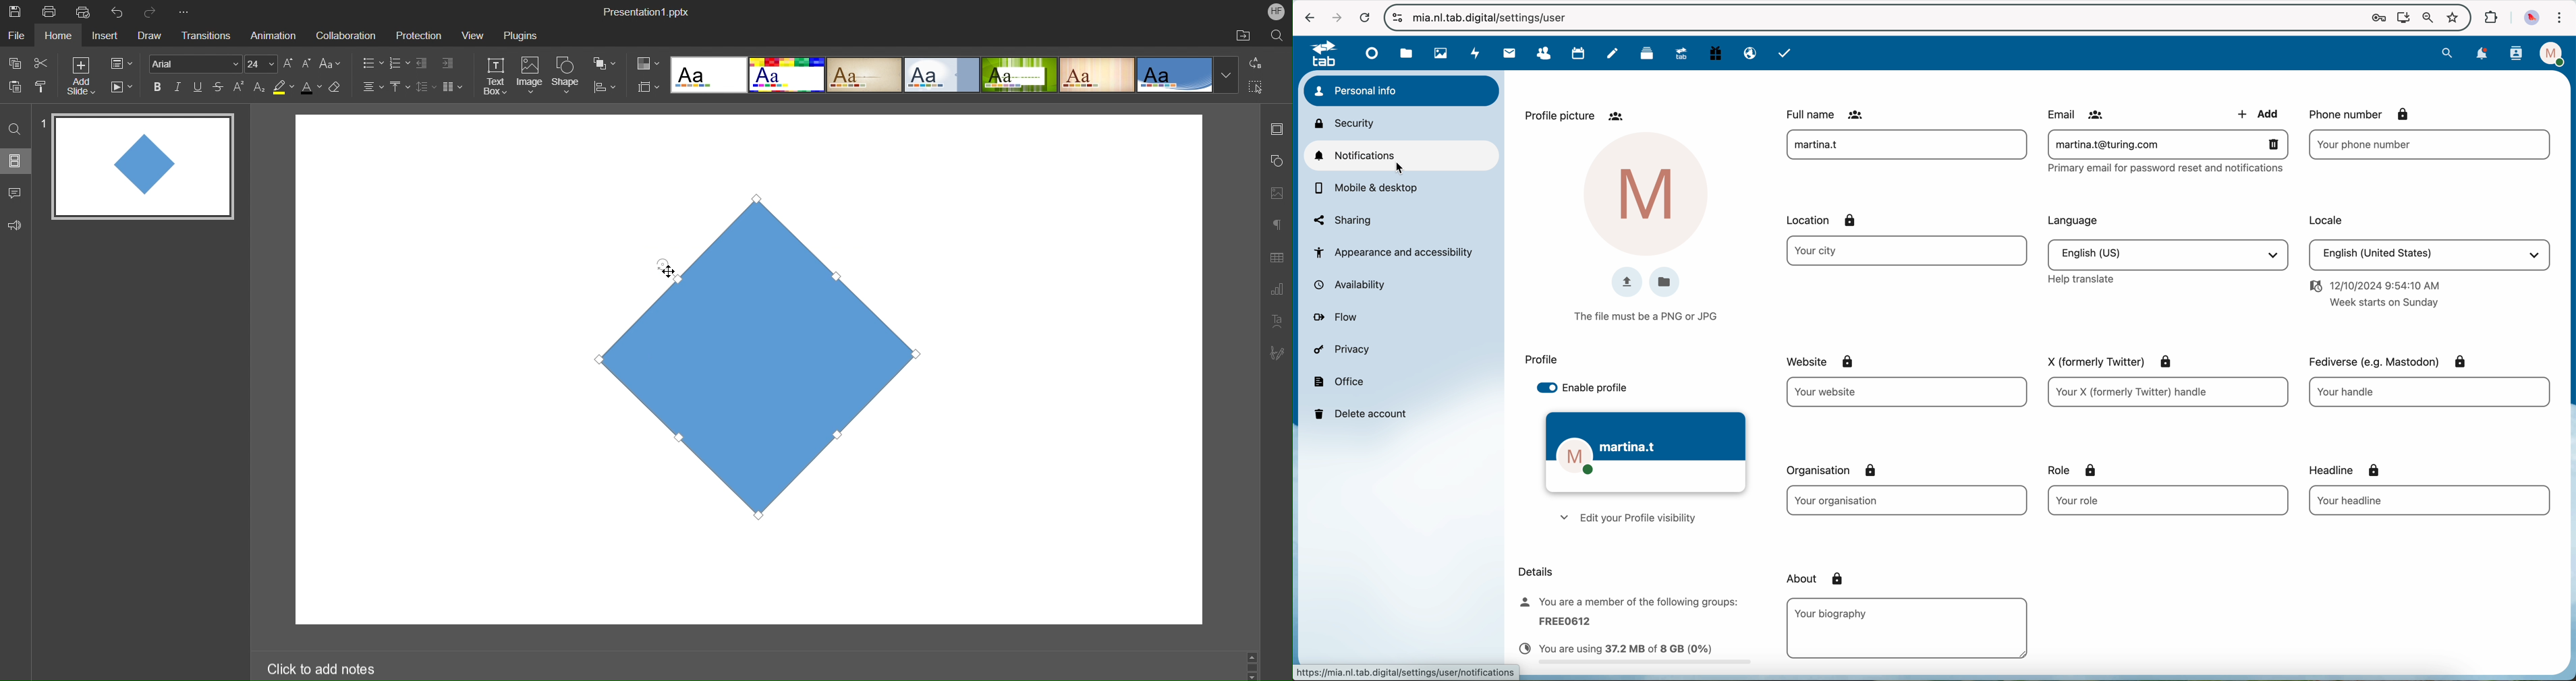 The image size is (2576, 700). I want to click on View, so click(474, 33).